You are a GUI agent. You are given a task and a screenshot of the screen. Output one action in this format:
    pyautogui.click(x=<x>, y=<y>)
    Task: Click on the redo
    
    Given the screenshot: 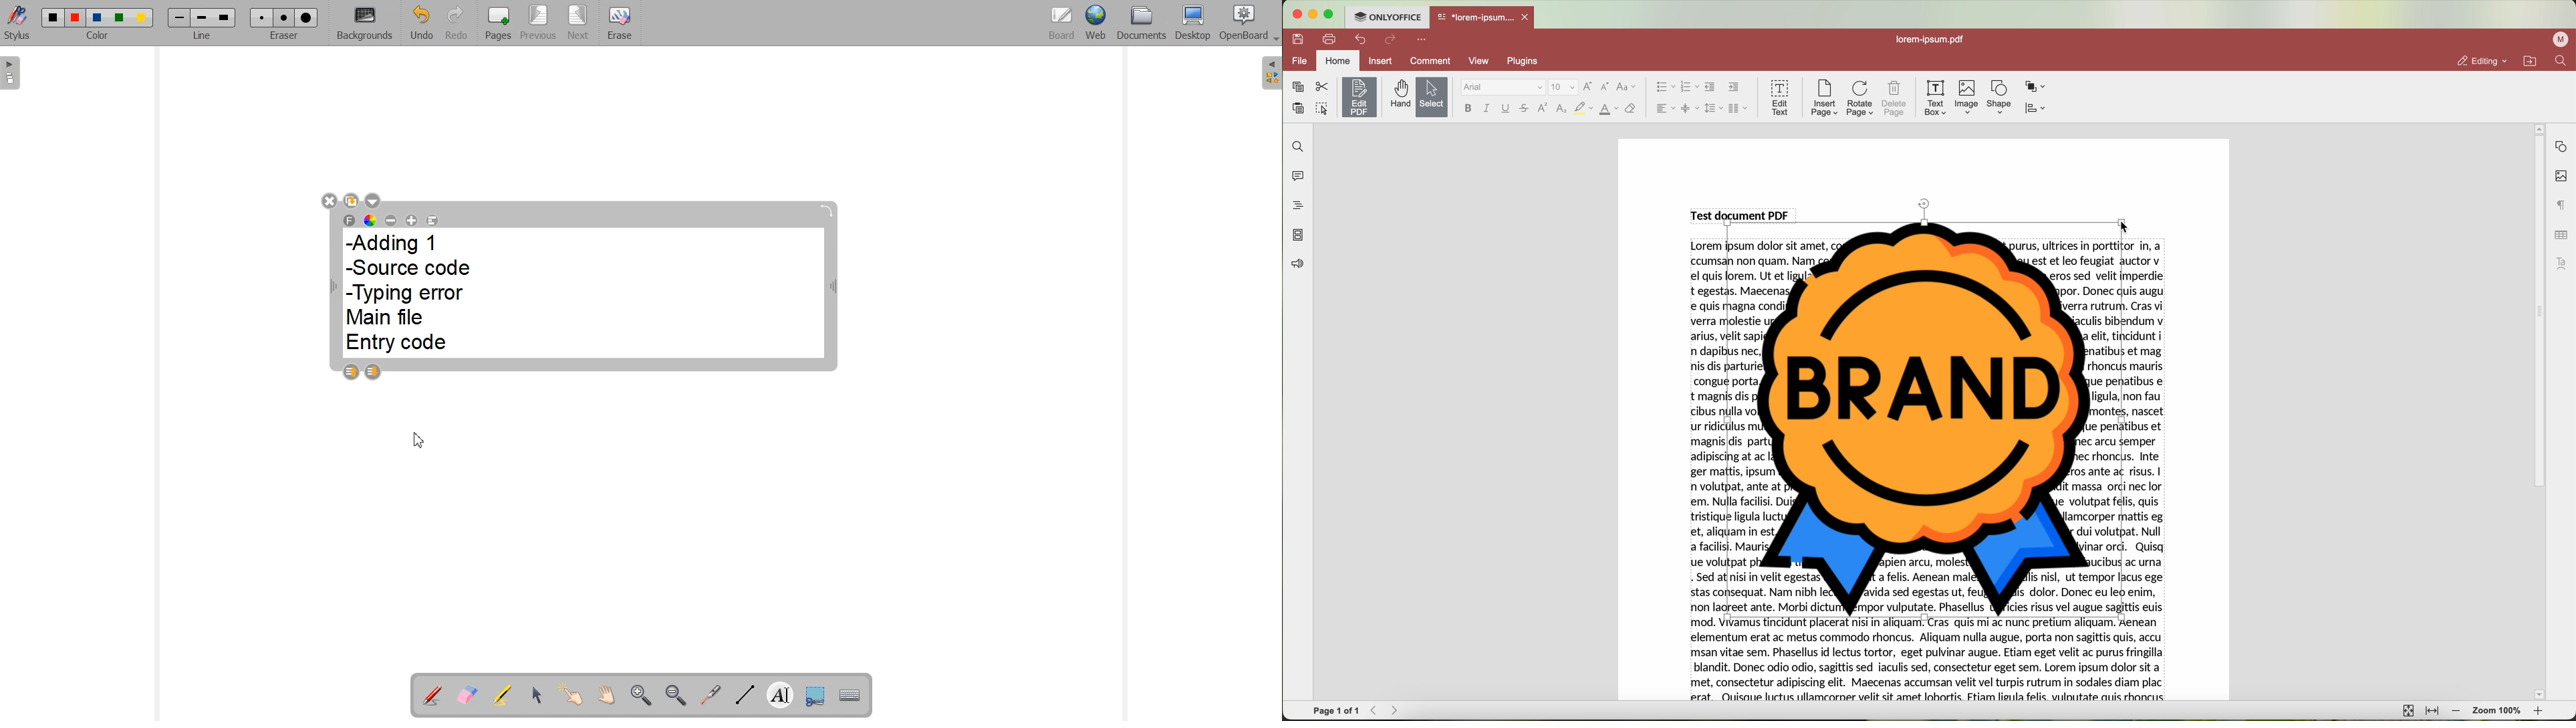 What is the action you would take?
    pyautogui.click(x=1390, y=40)
    